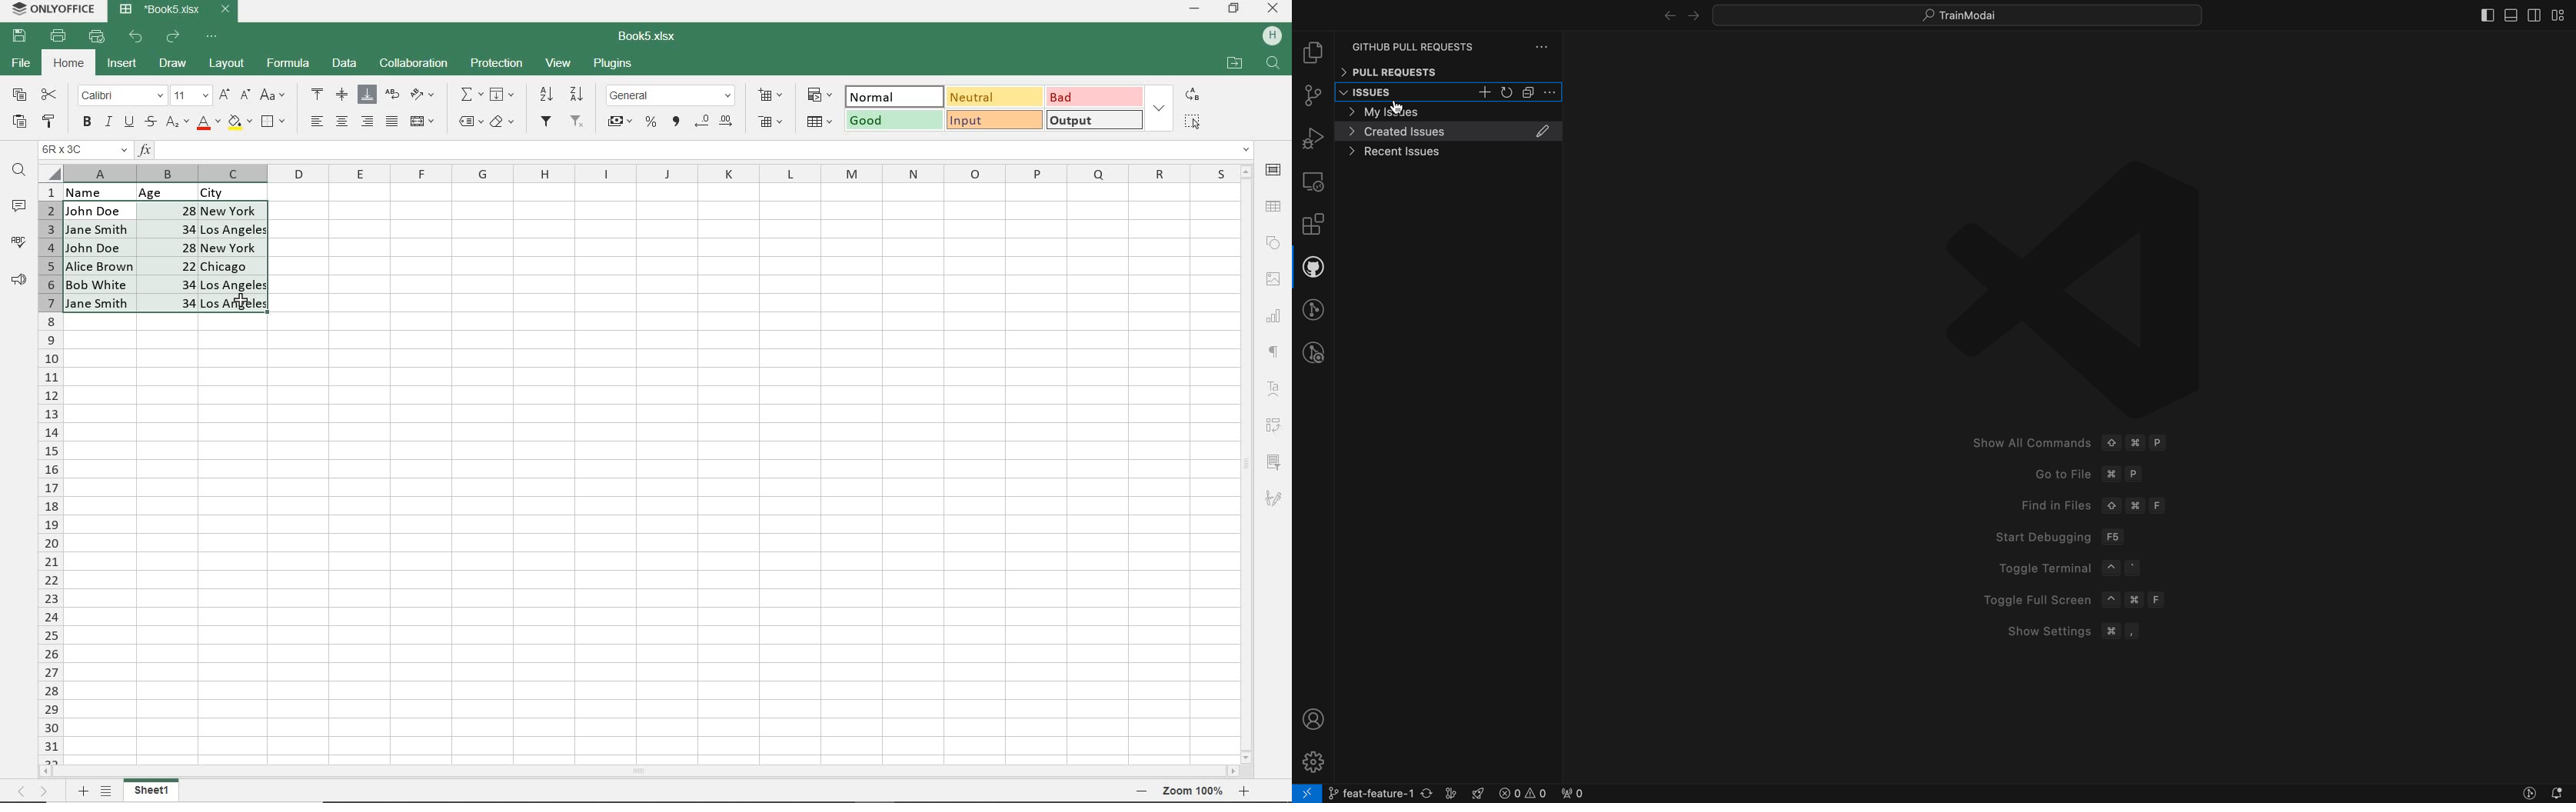  Describe the element at coordinates (1272, 37) in the screenshot. I see `HP` at that location.